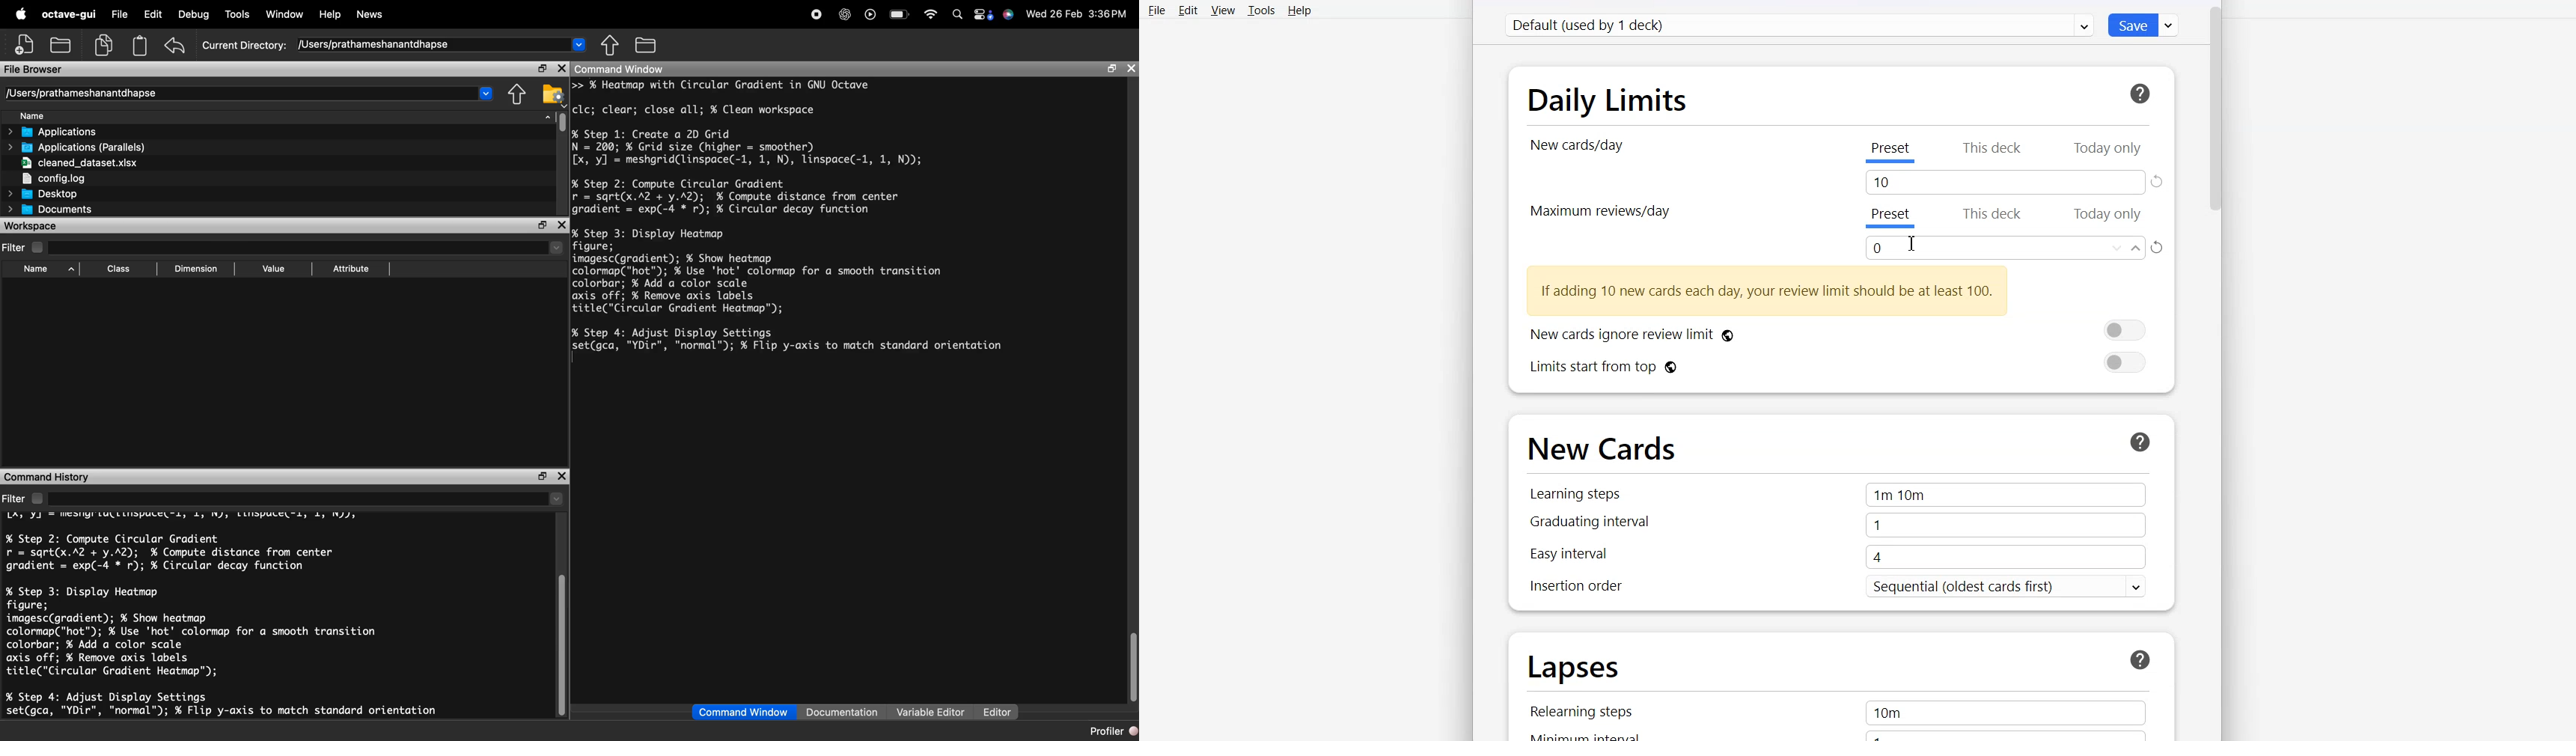 The width and height of the screenshot is (2576, 756). What do you see at coordinates (873, 14) in the screenshot?
I see `play` at bounding box center [873, 14].